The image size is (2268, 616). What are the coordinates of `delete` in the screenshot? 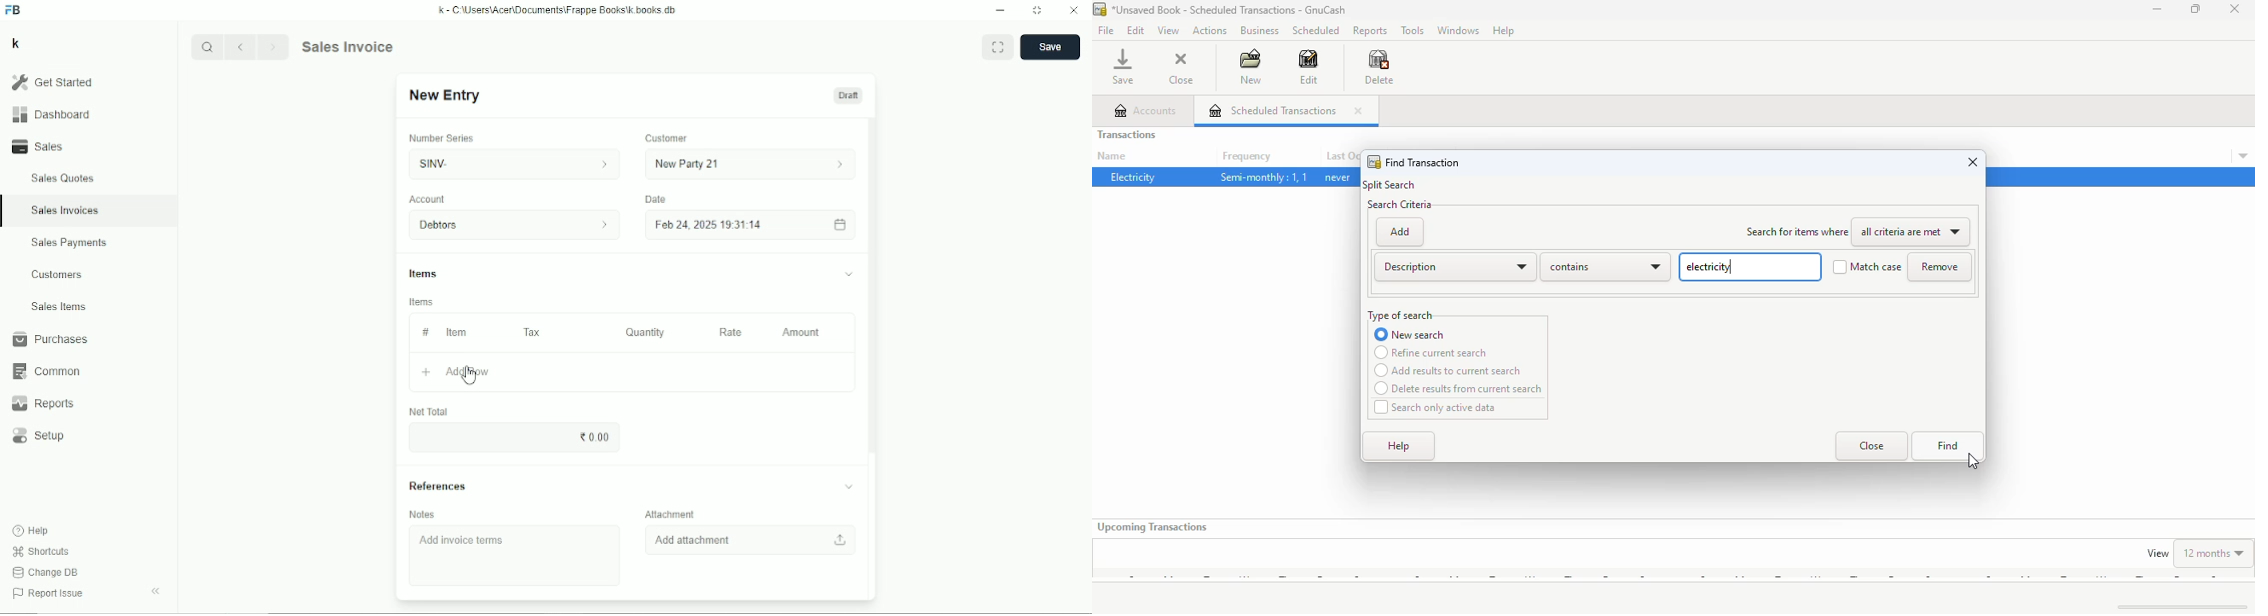 It's located at (1379, 67).